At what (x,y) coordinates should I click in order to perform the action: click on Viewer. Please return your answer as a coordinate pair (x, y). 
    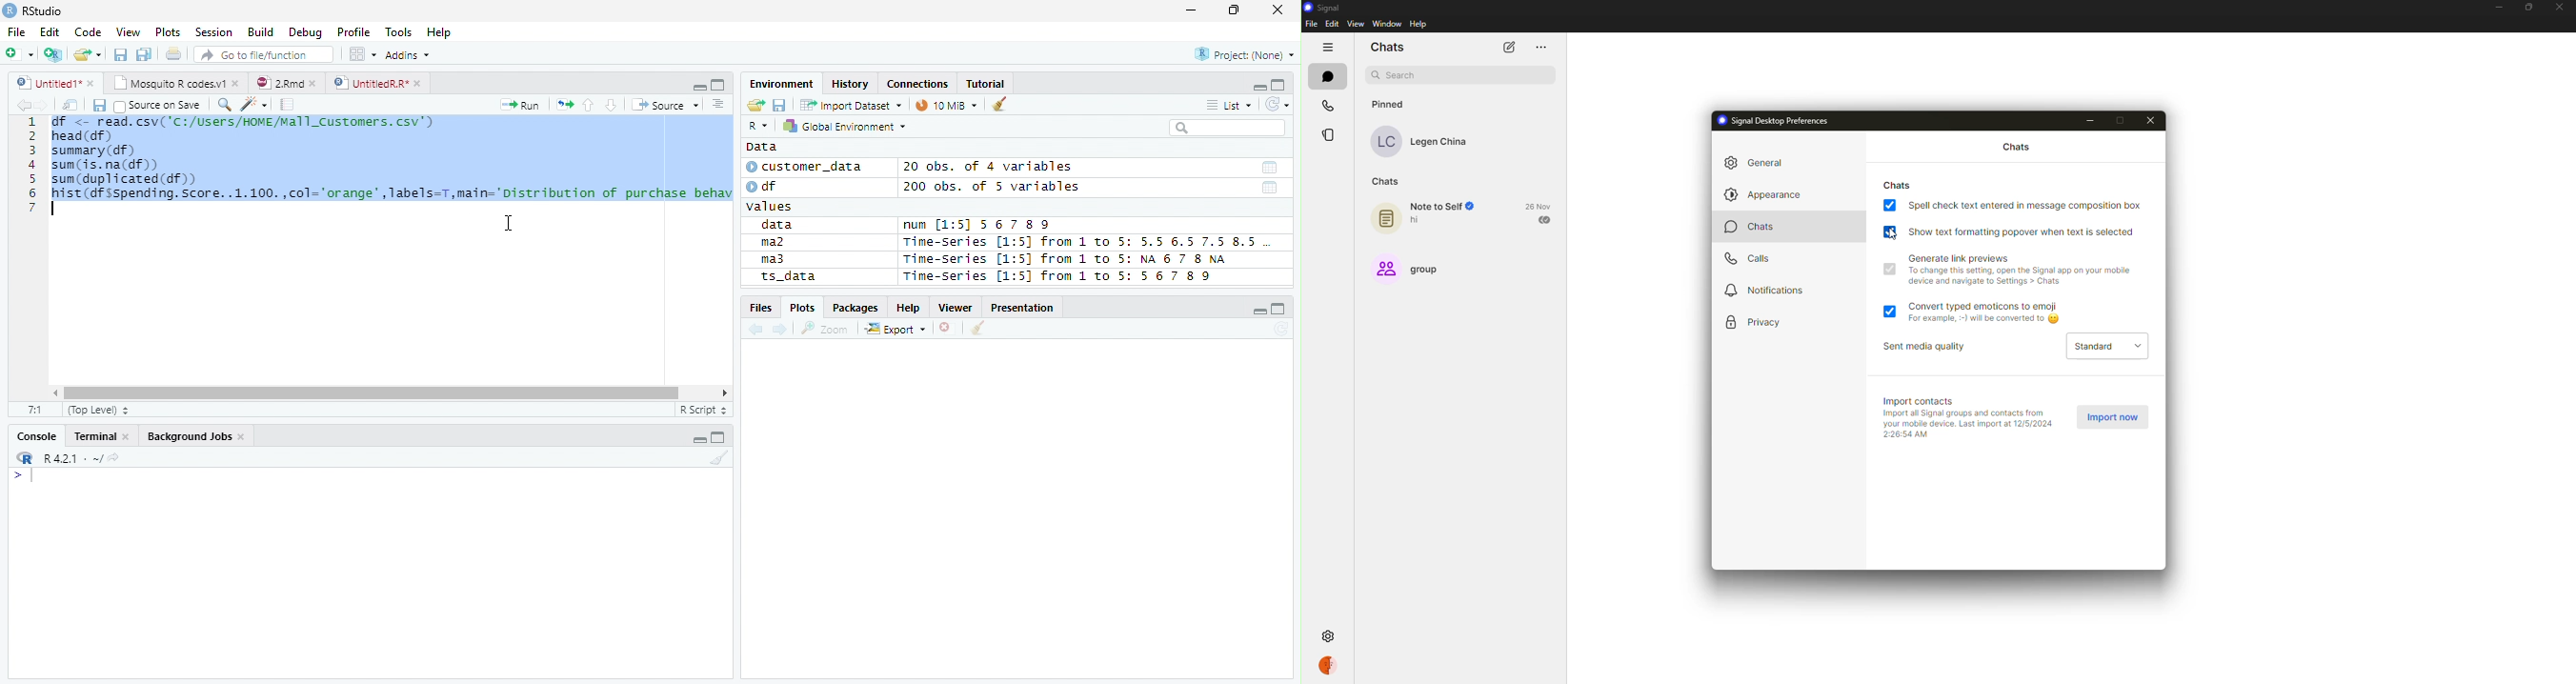
    Looking at the image, I should click on (958, 308).